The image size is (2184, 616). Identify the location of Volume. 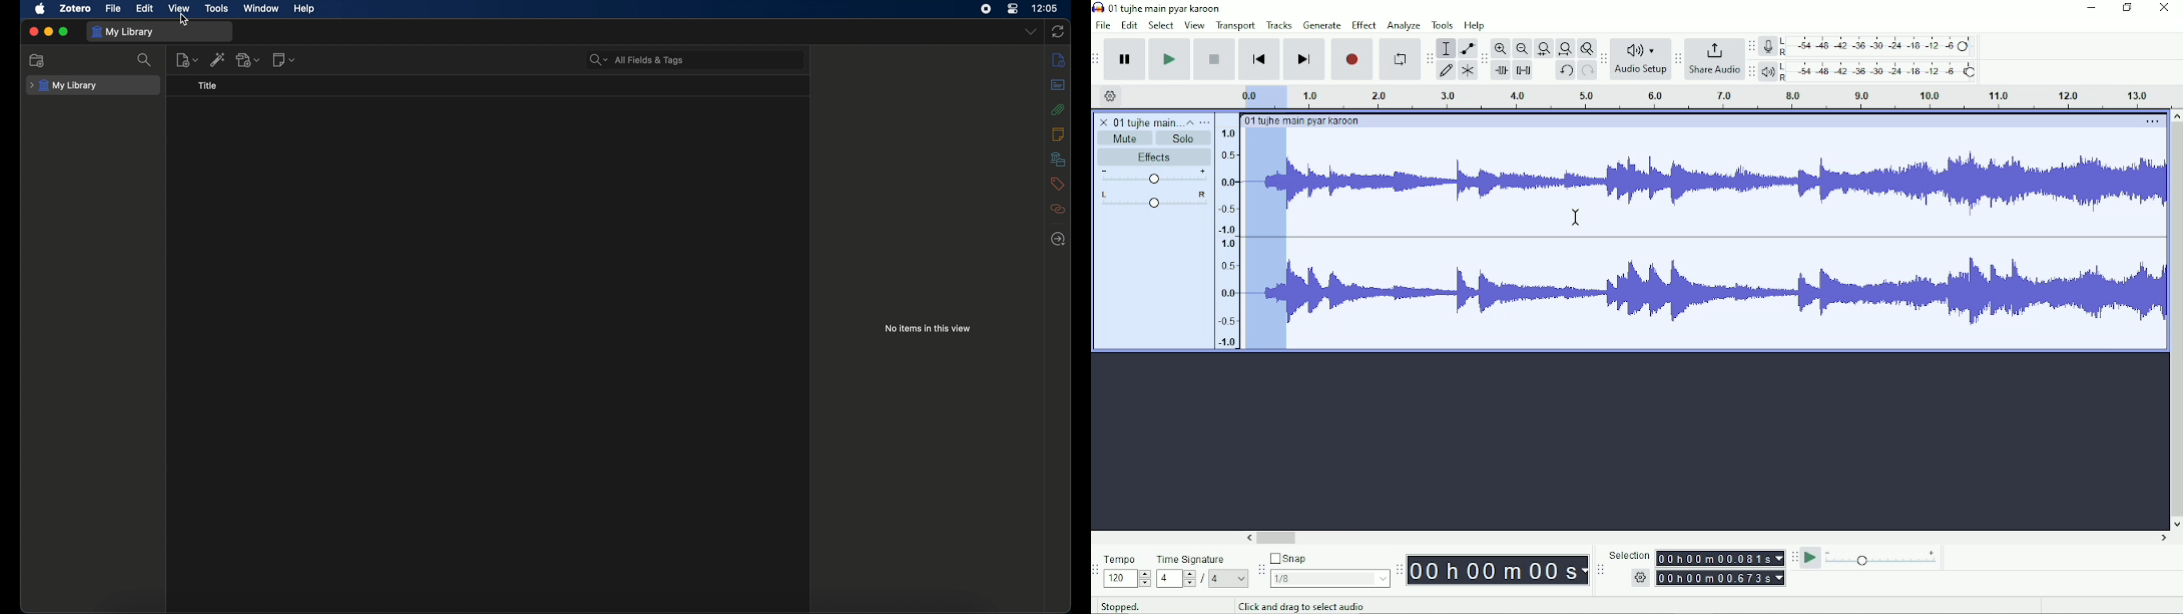
(1154, 178).